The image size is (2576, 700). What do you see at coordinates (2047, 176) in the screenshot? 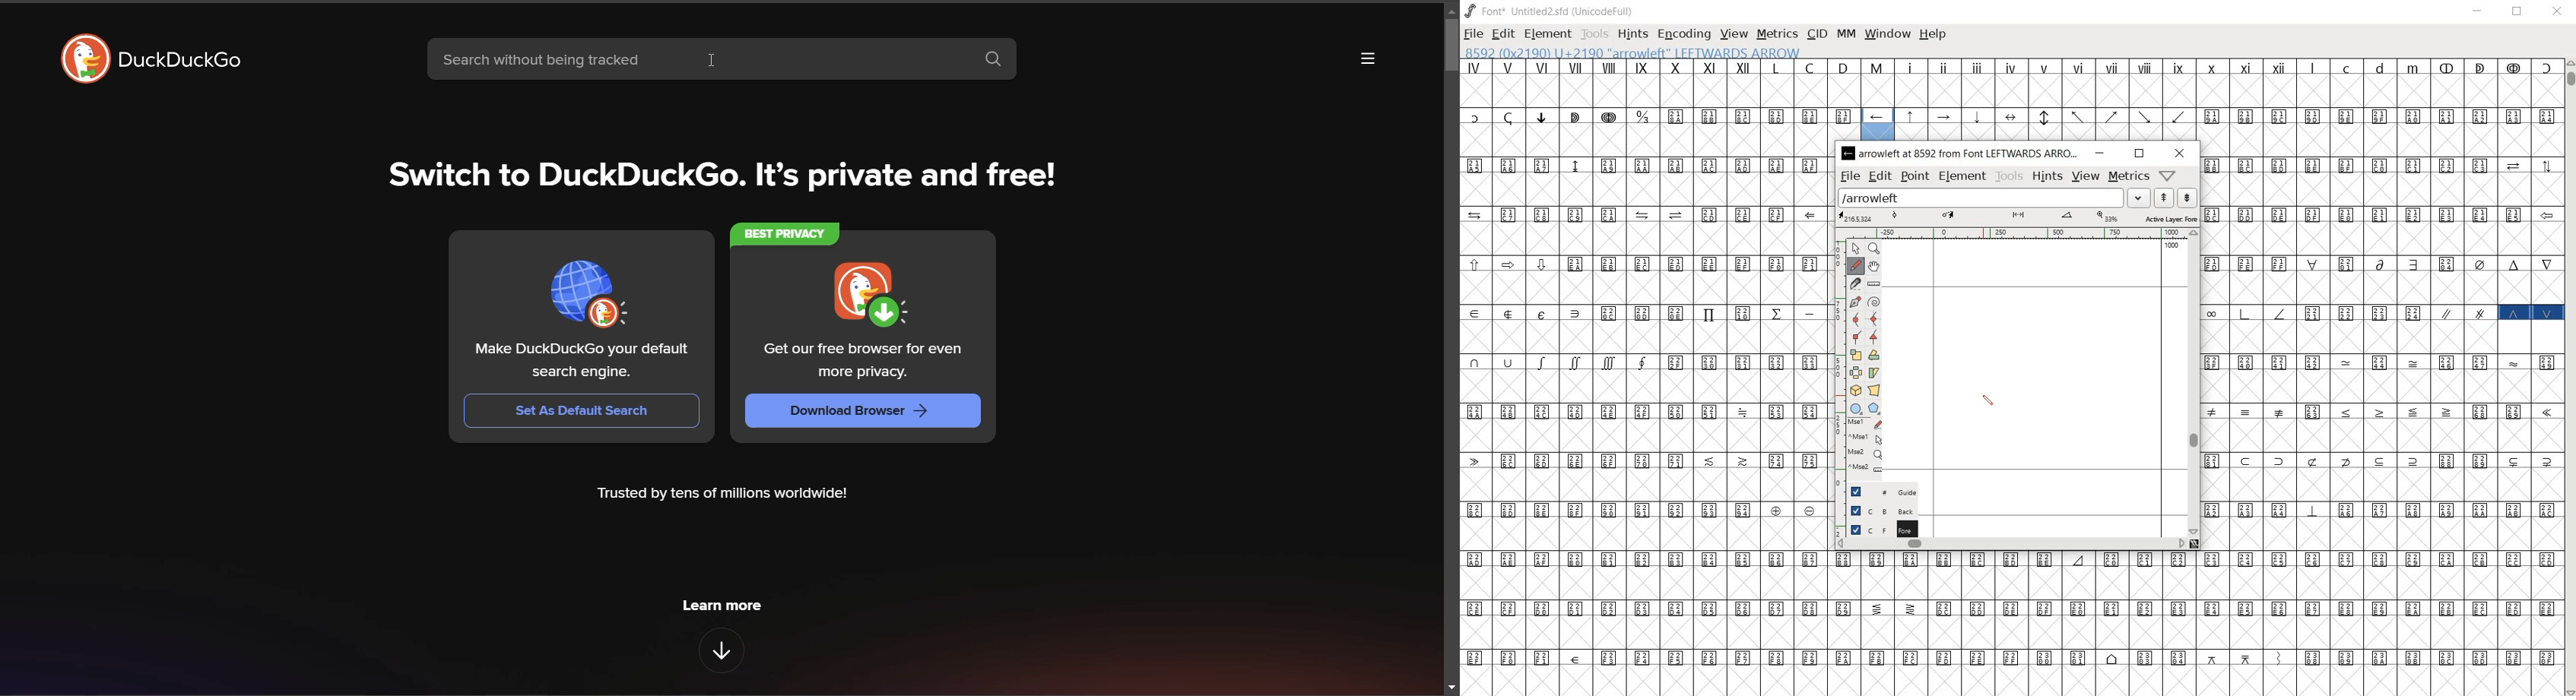
I see `hints` at bounding box center [2047, 176].